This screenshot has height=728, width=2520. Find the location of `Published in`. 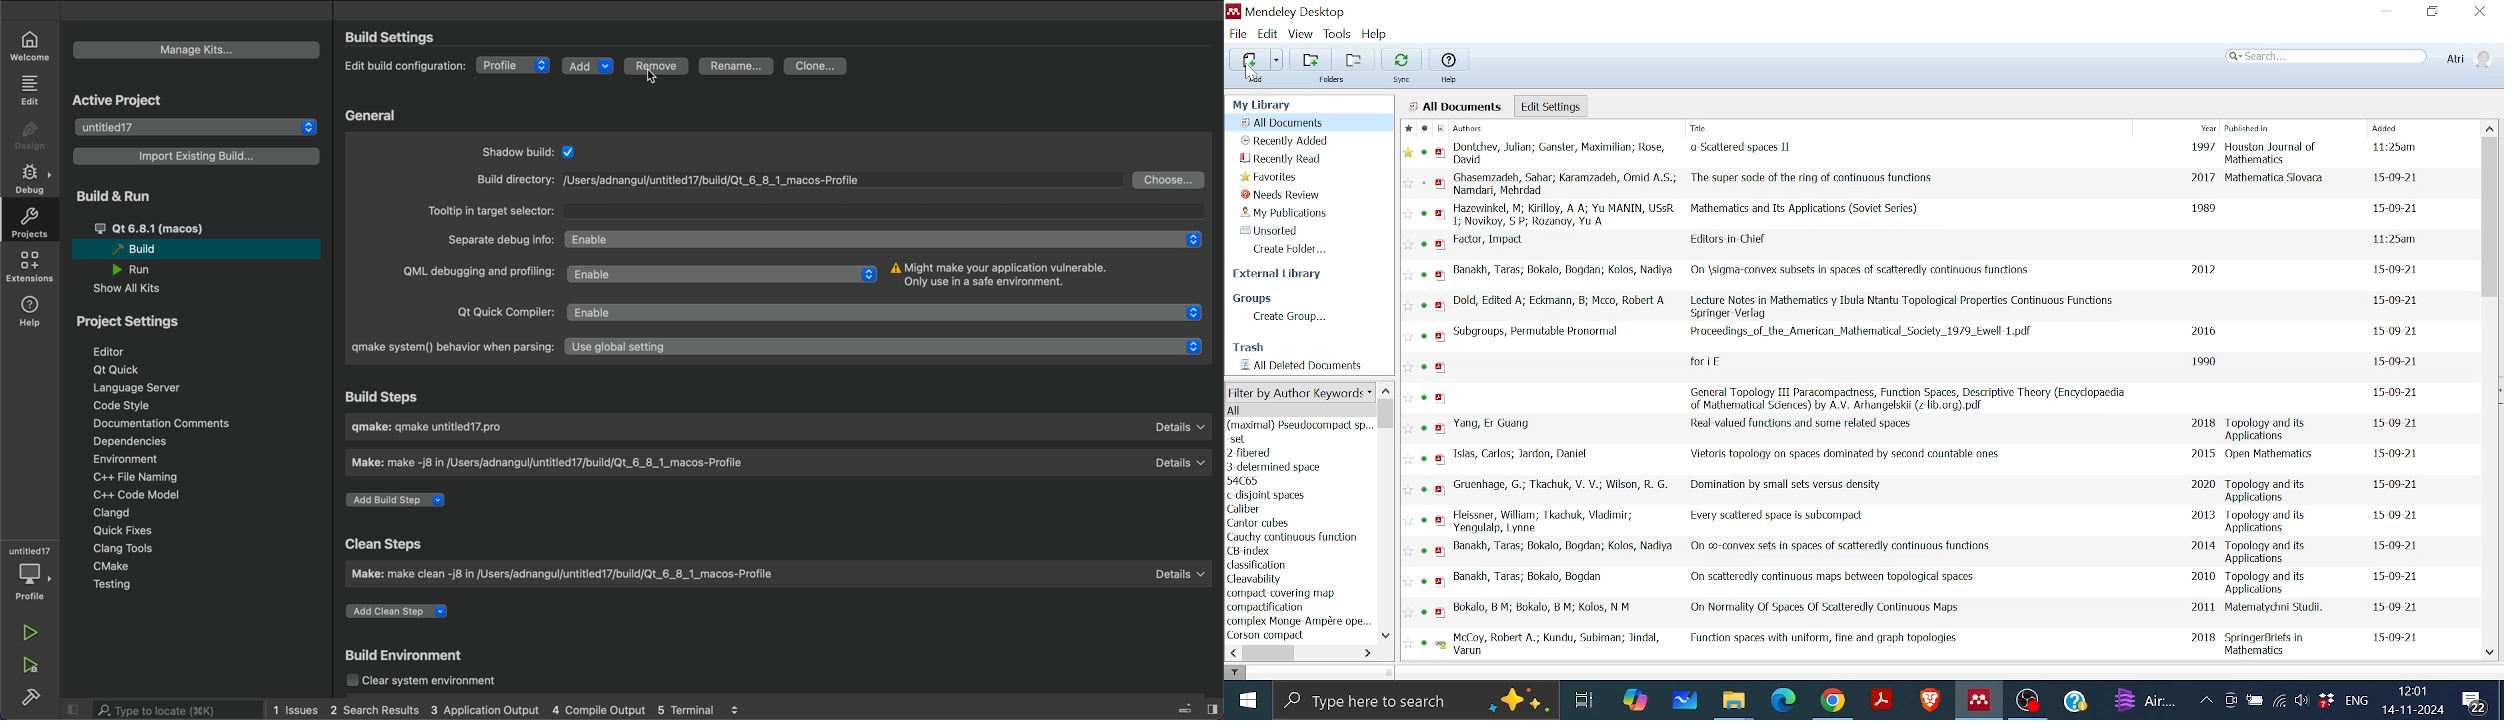

Published in is located at coordinates (2276, 176).